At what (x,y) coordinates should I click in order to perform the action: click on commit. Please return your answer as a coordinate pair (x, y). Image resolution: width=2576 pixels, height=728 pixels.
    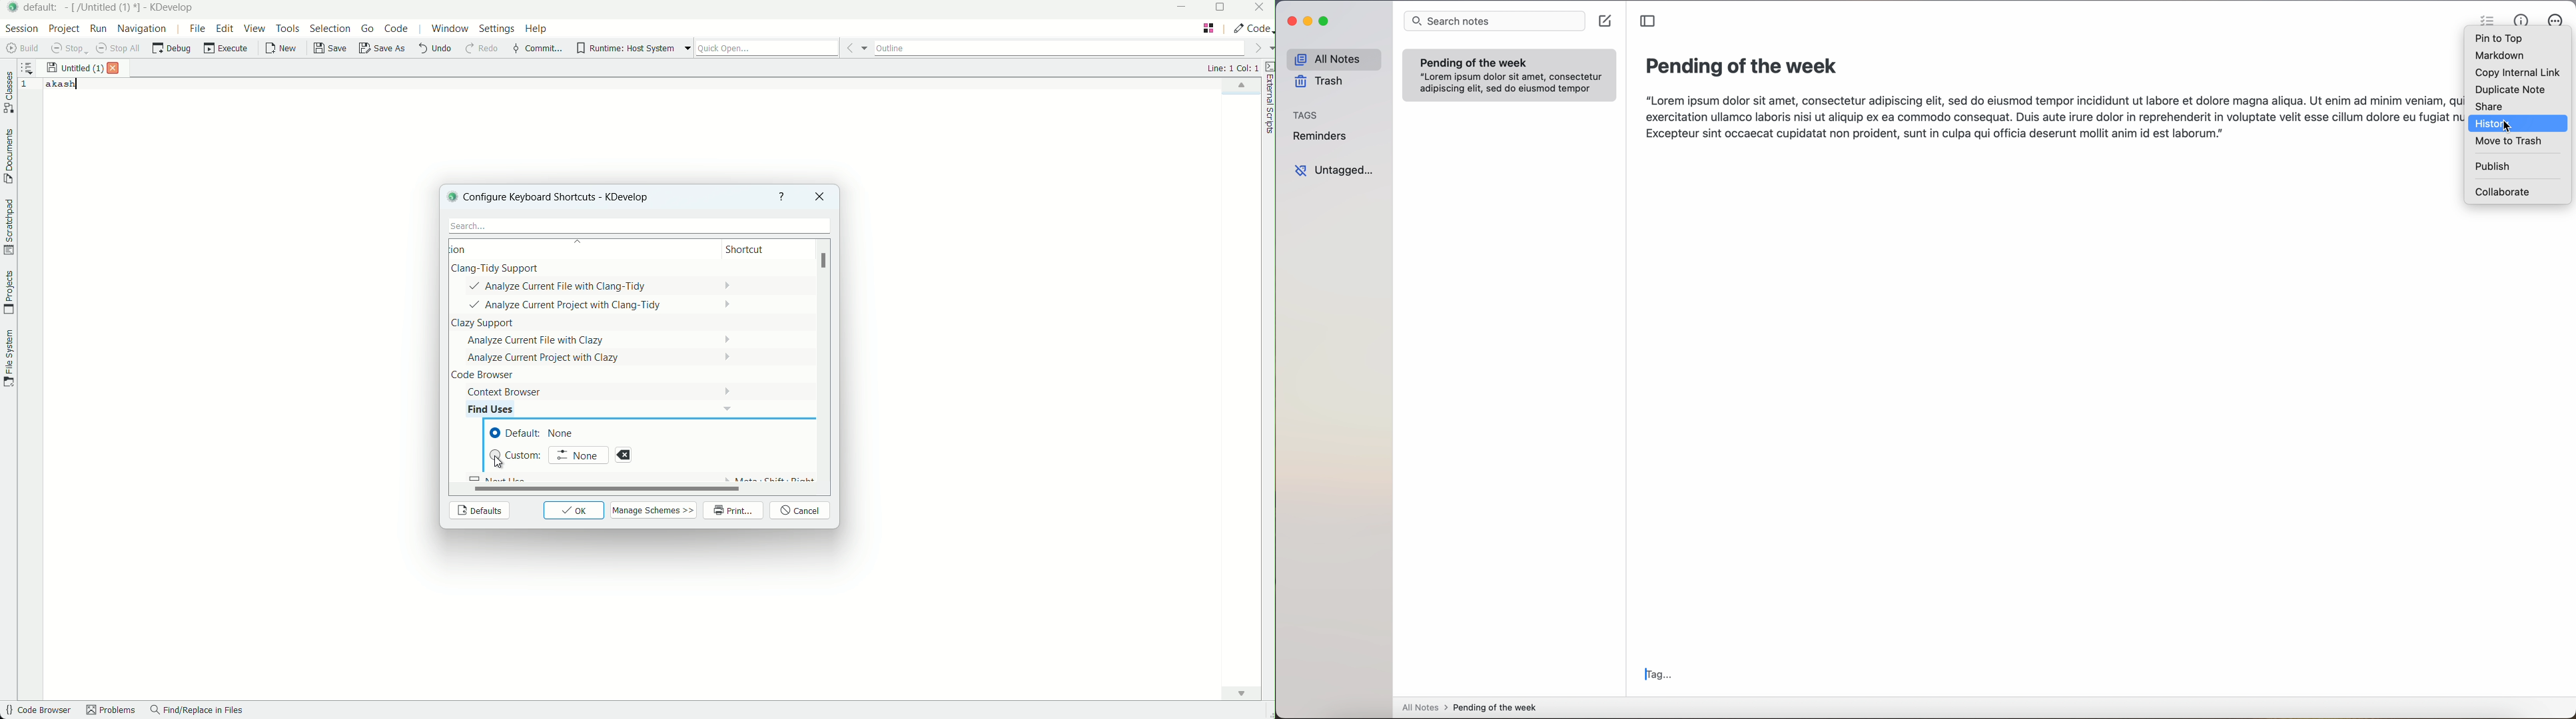
    Looking at the image, I should click on (537, 49).